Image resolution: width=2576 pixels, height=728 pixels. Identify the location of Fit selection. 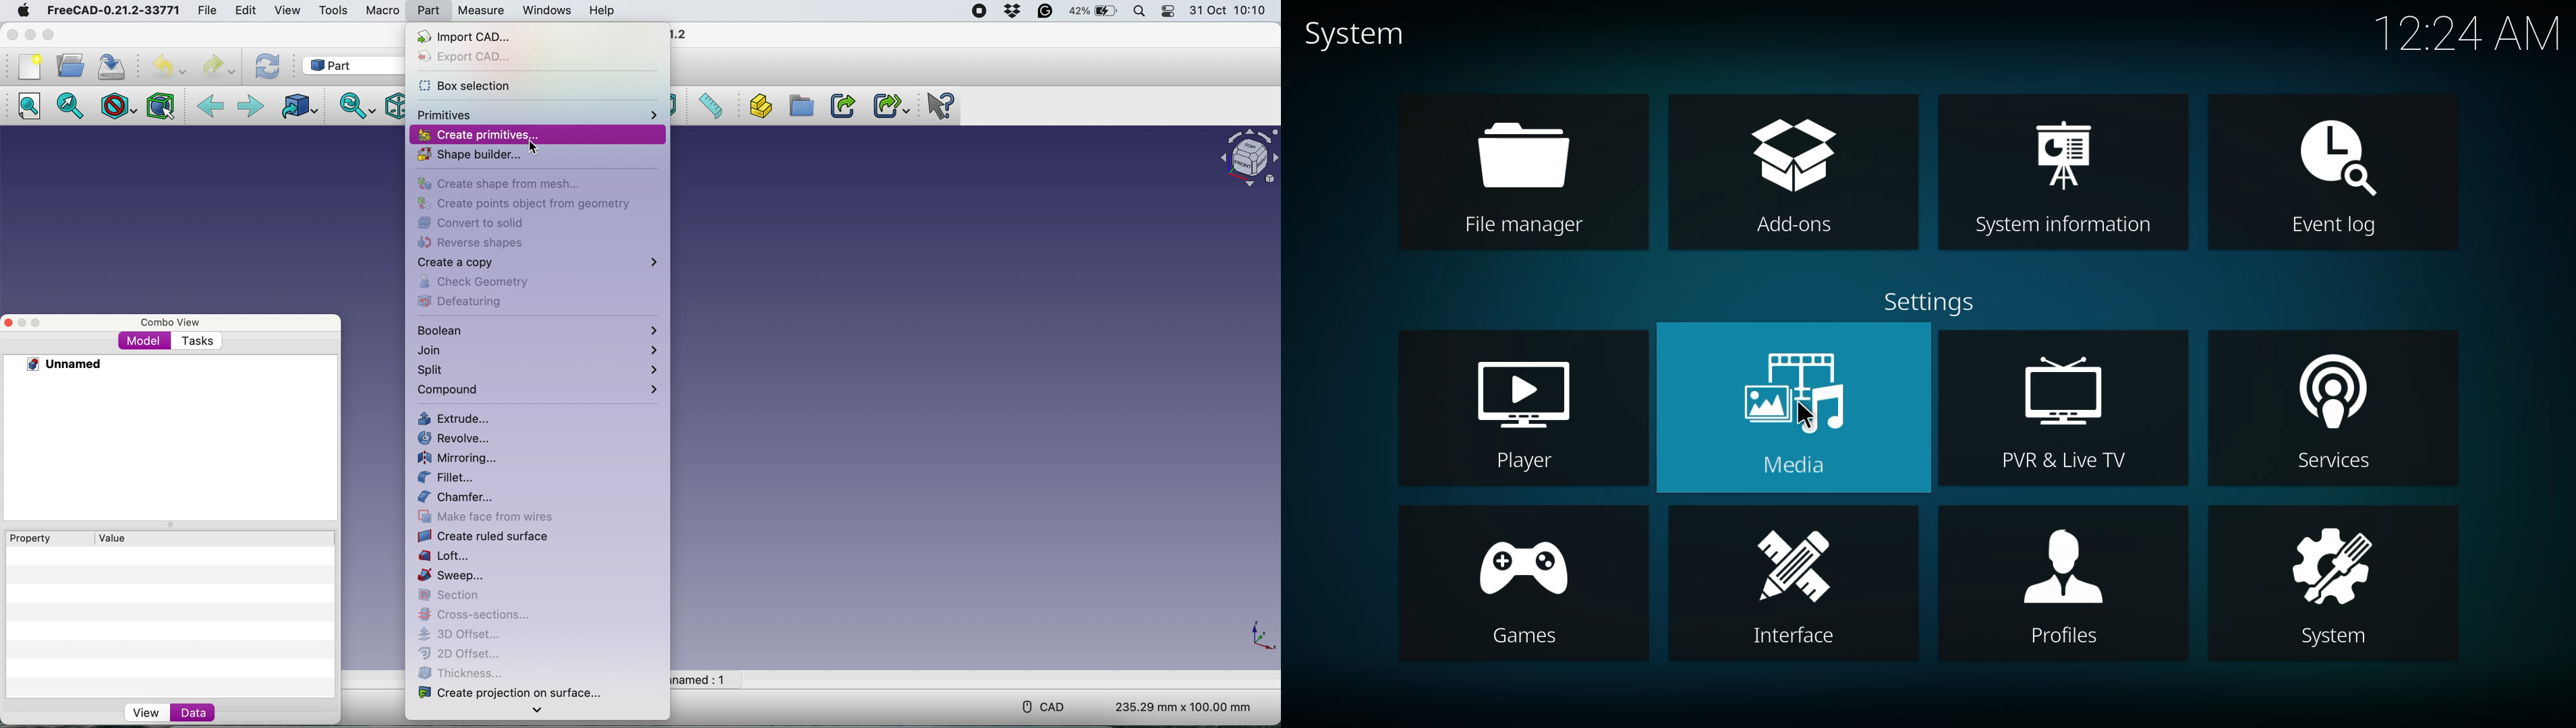
(67, 105).